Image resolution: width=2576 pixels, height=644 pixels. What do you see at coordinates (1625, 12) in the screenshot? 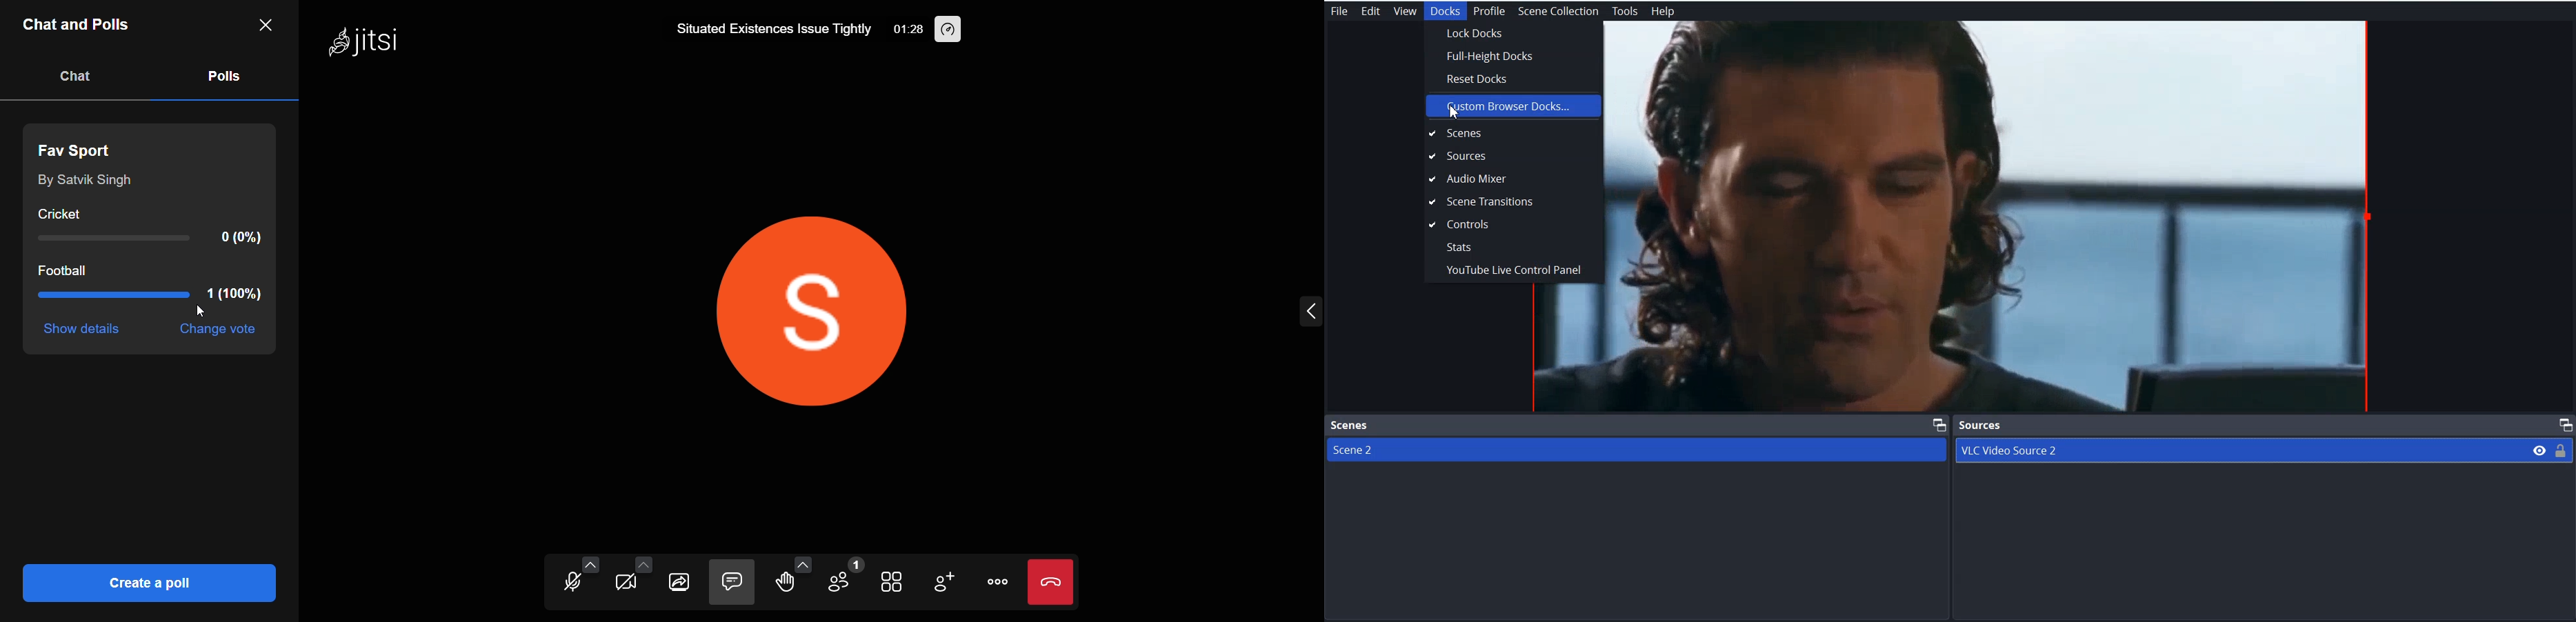
I see `Tools` at bounding box center [1625, 12].